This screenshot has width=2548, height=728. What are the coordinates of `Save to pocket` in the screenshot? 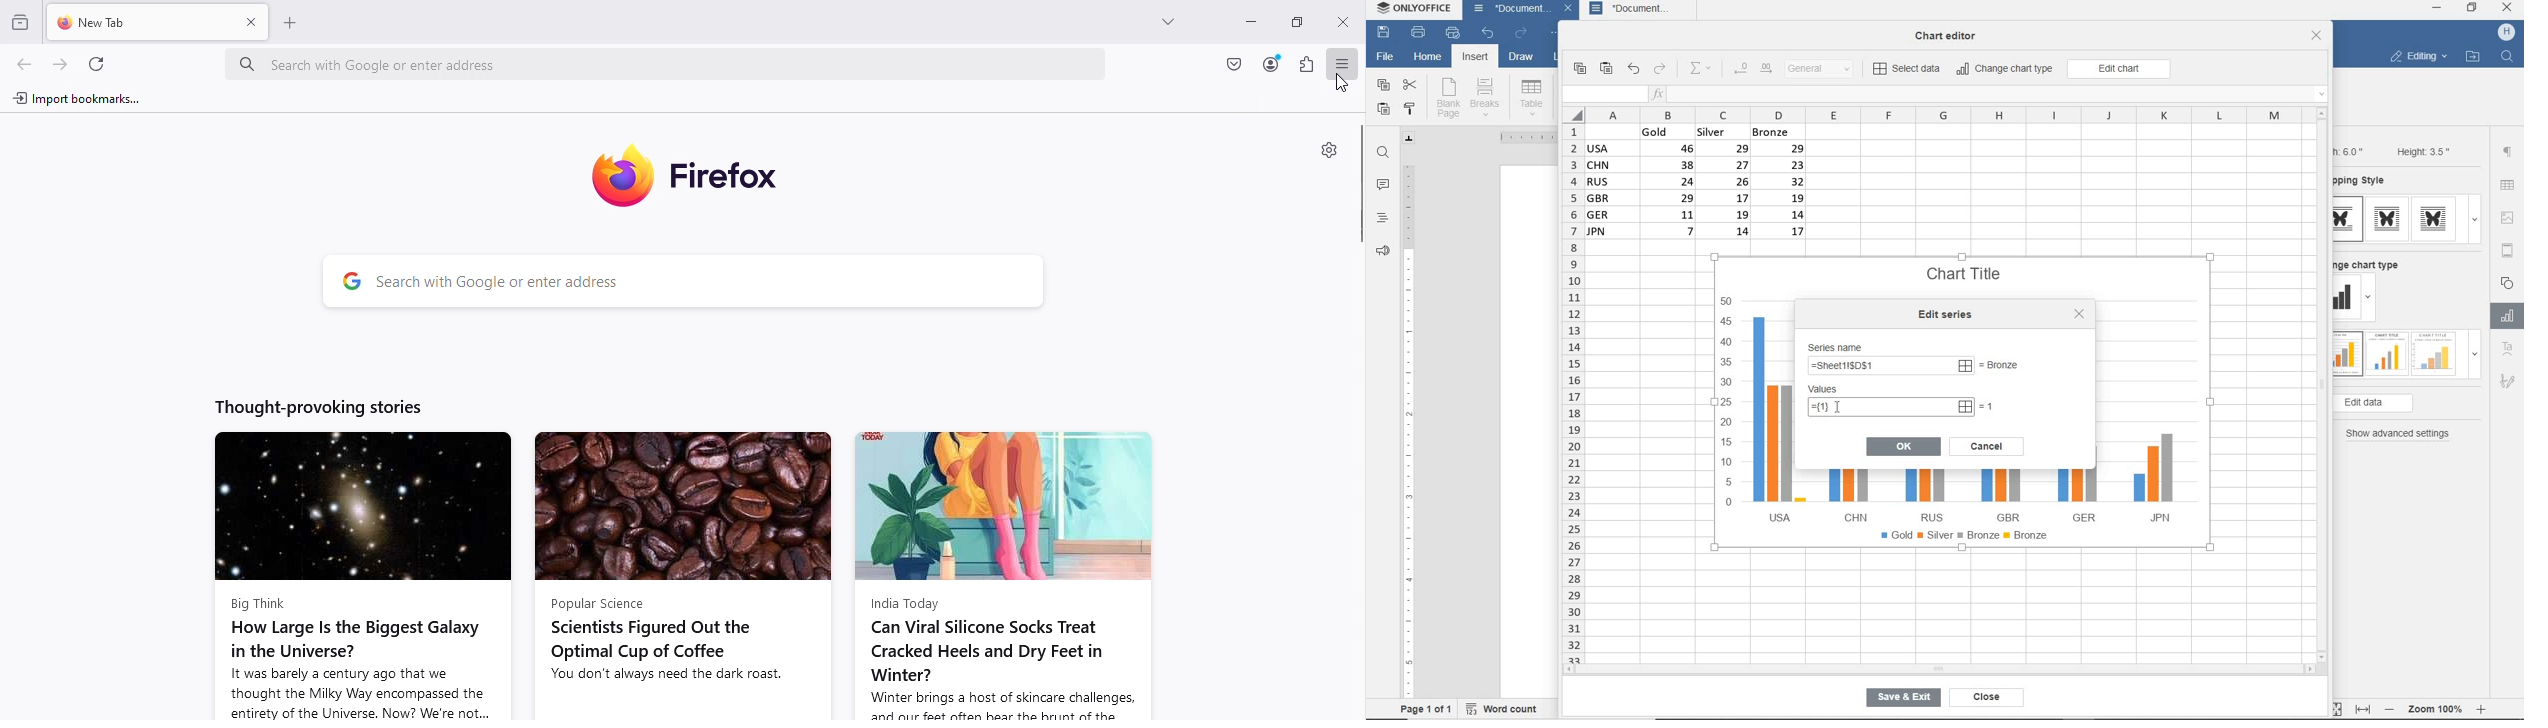 It's located at (1228, 63).